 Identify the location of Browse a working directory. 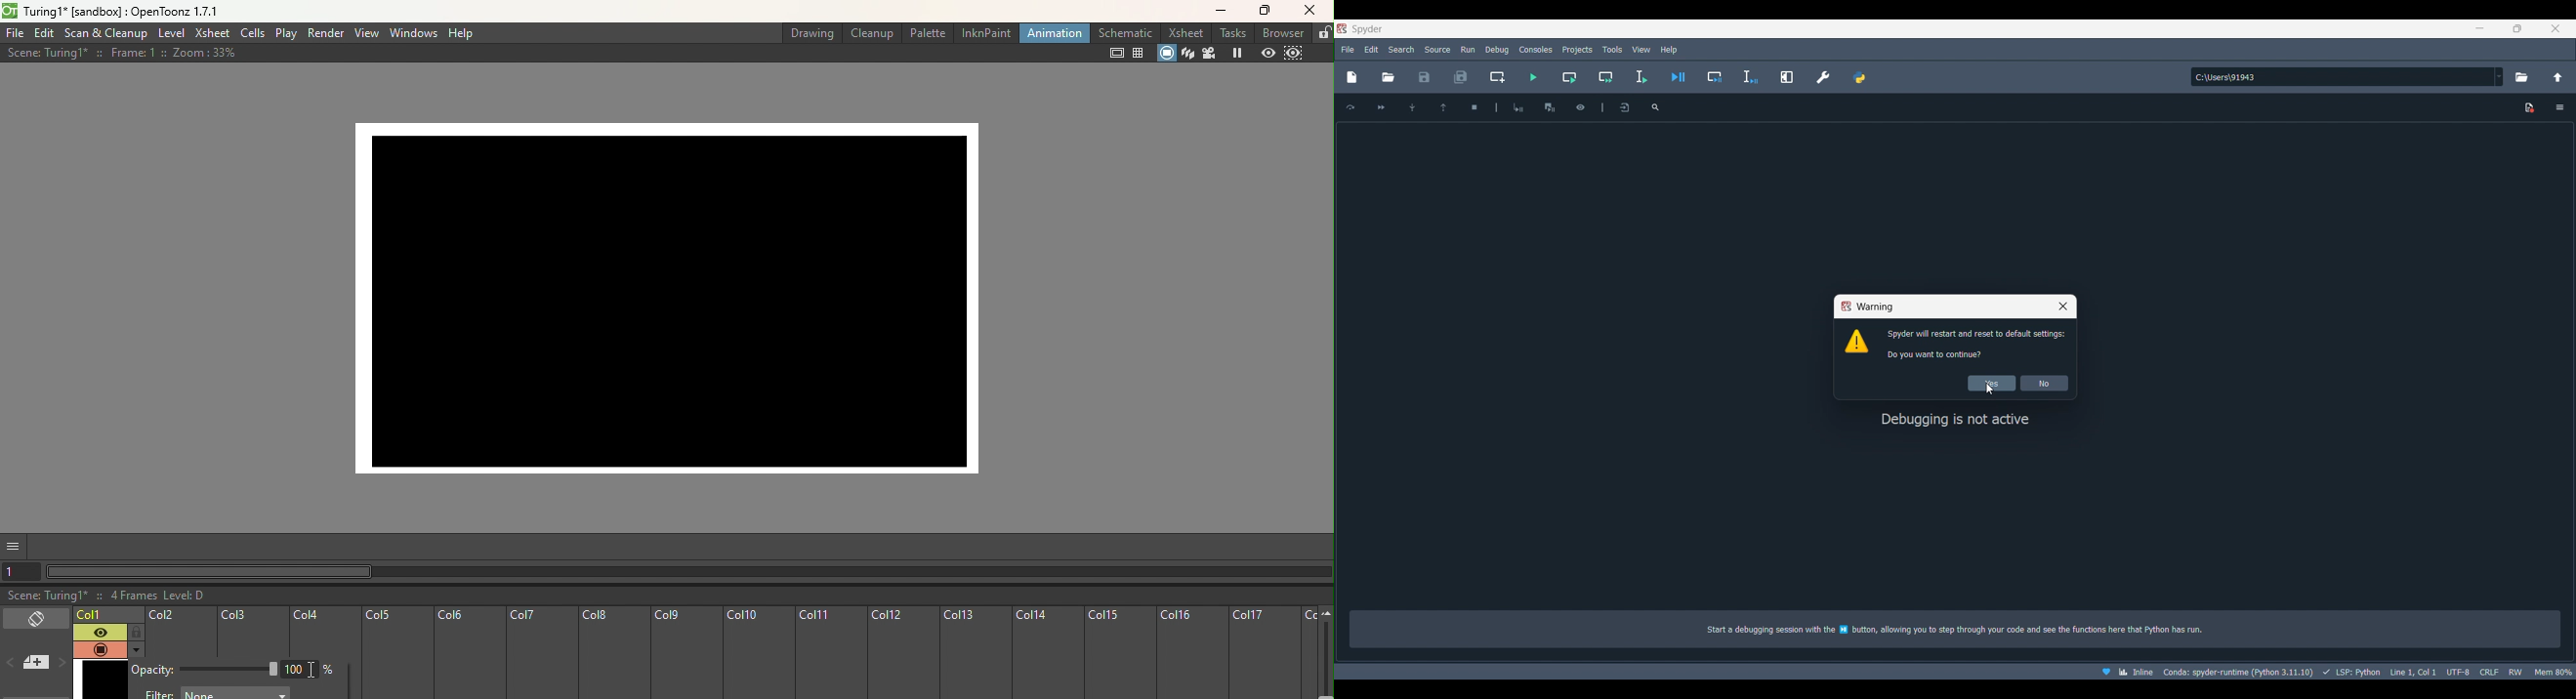
(2522, 77).